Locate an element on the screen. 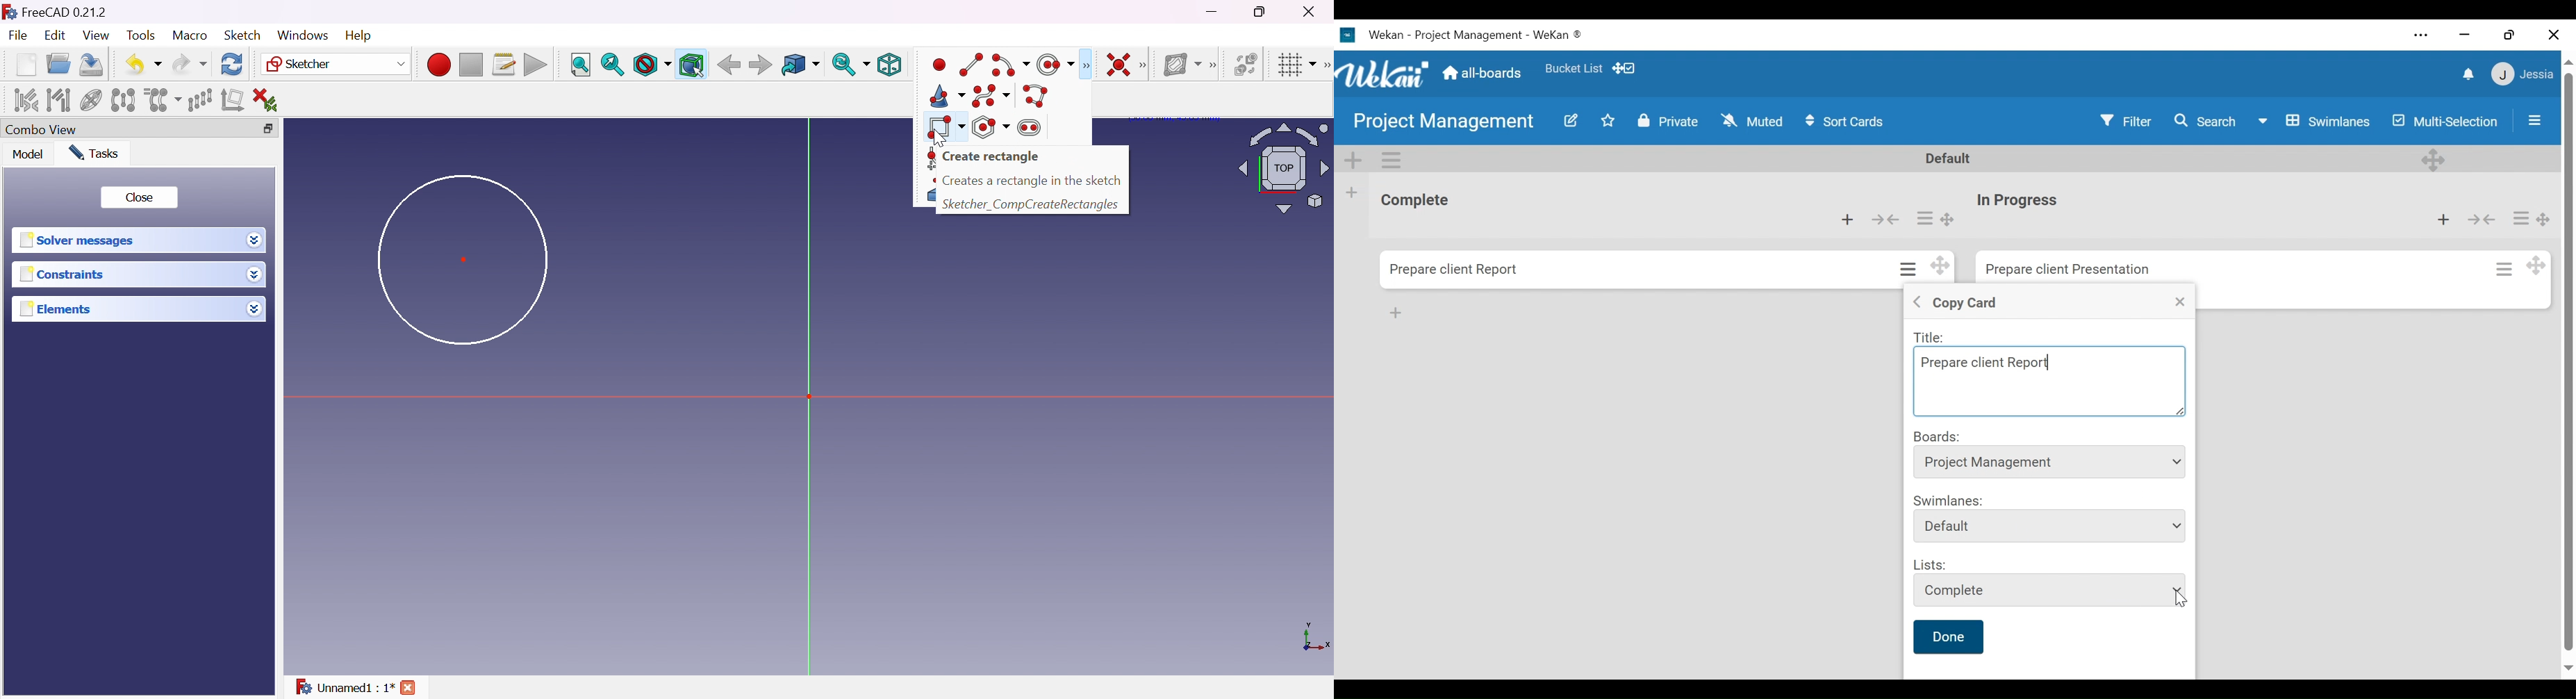  Favorites is located at coordinates (1576, 69).